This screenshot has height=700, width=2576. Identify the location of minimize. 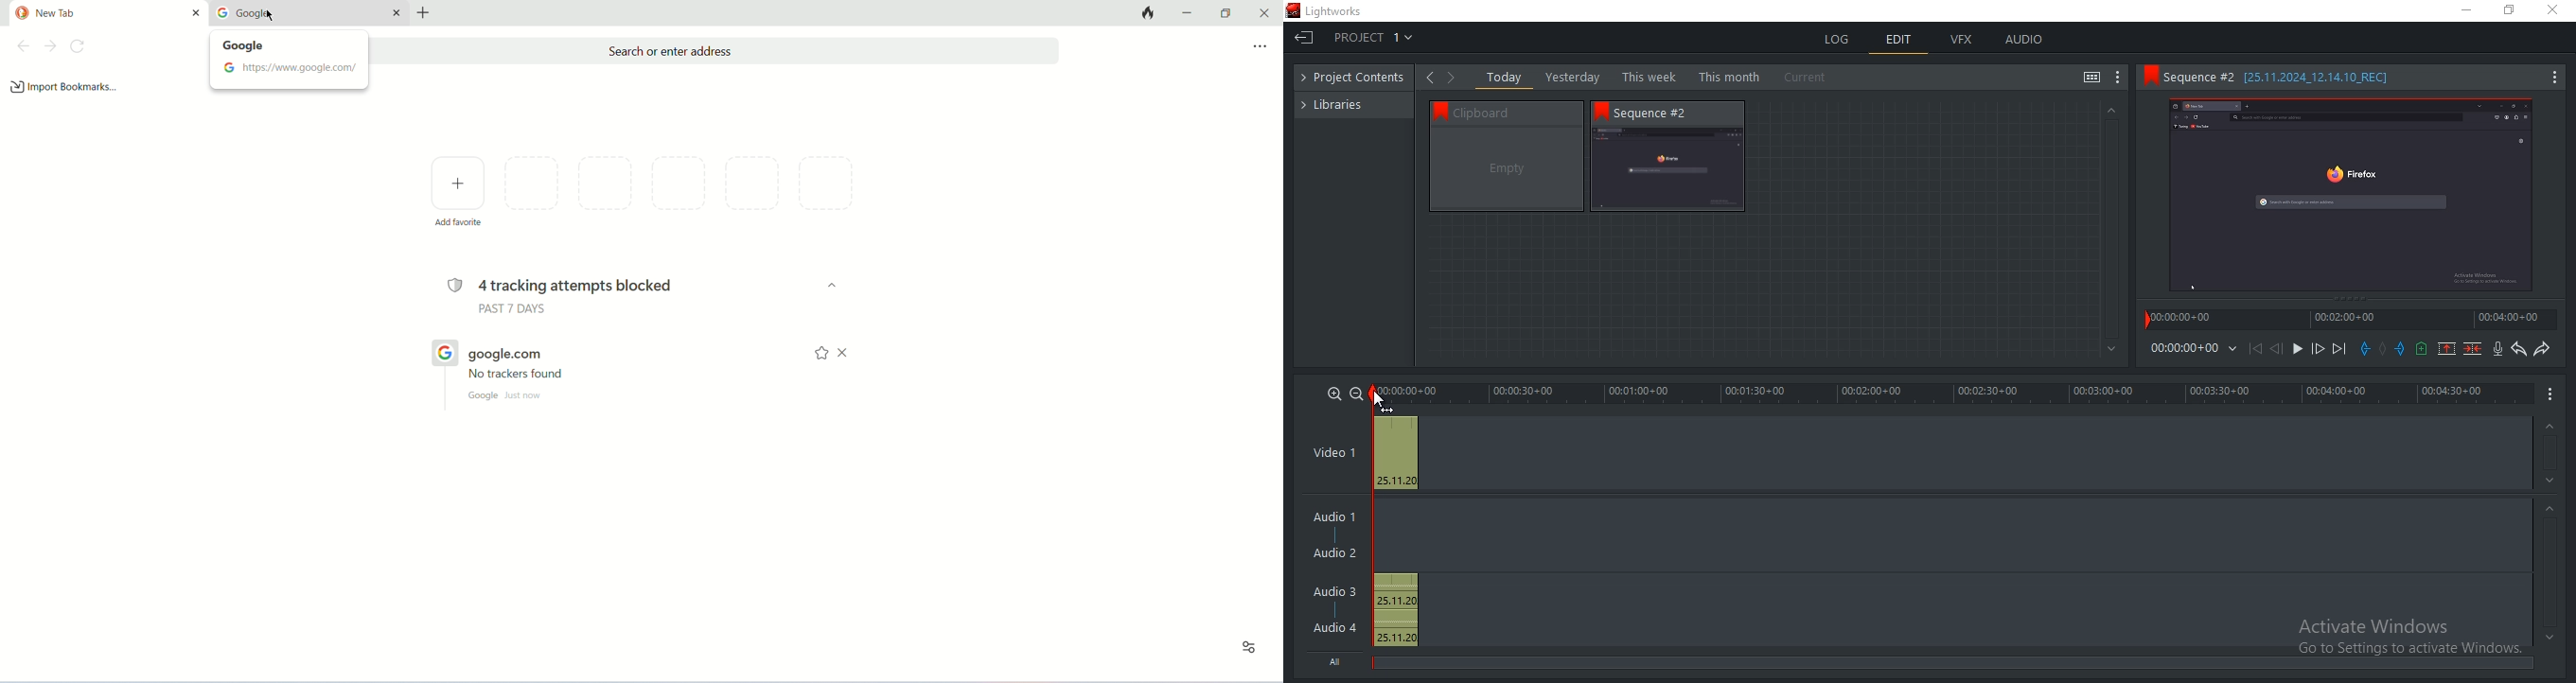
(1187, 13).